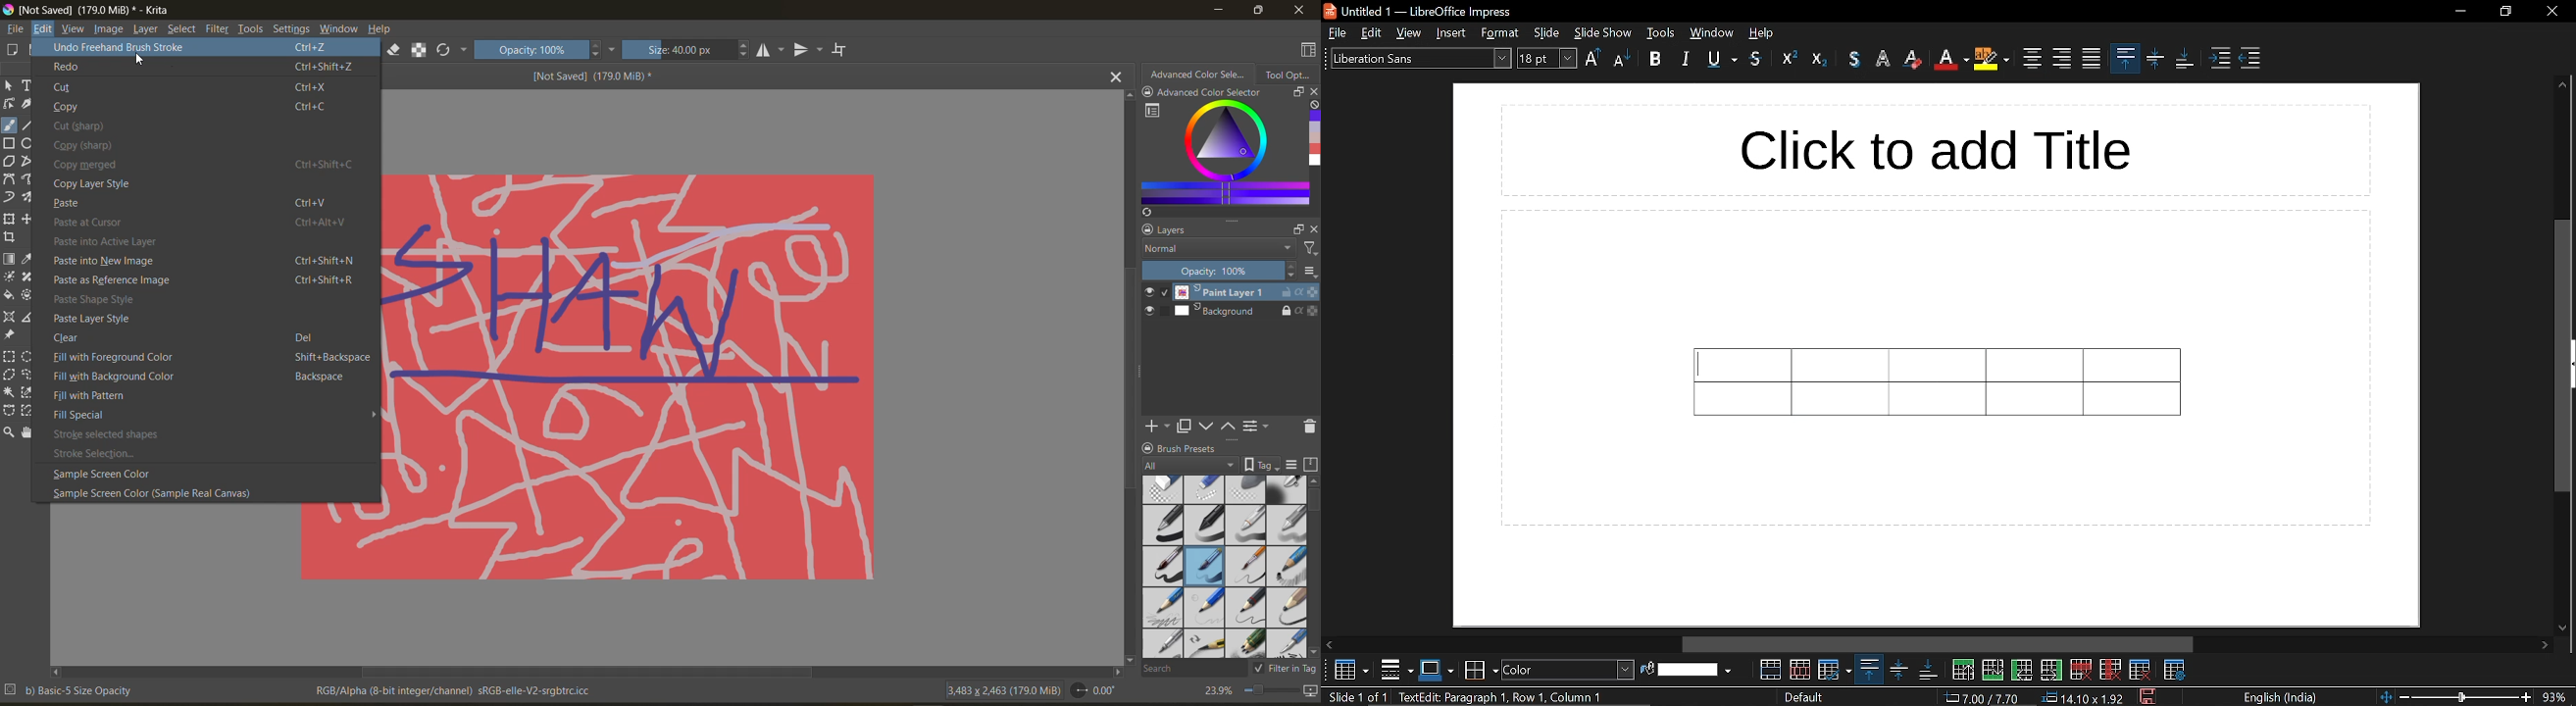 This screenshot has height=728, width=2576. Describe the element at coordinates (1420, 59) in the screenshot. I see `text style` at that location.